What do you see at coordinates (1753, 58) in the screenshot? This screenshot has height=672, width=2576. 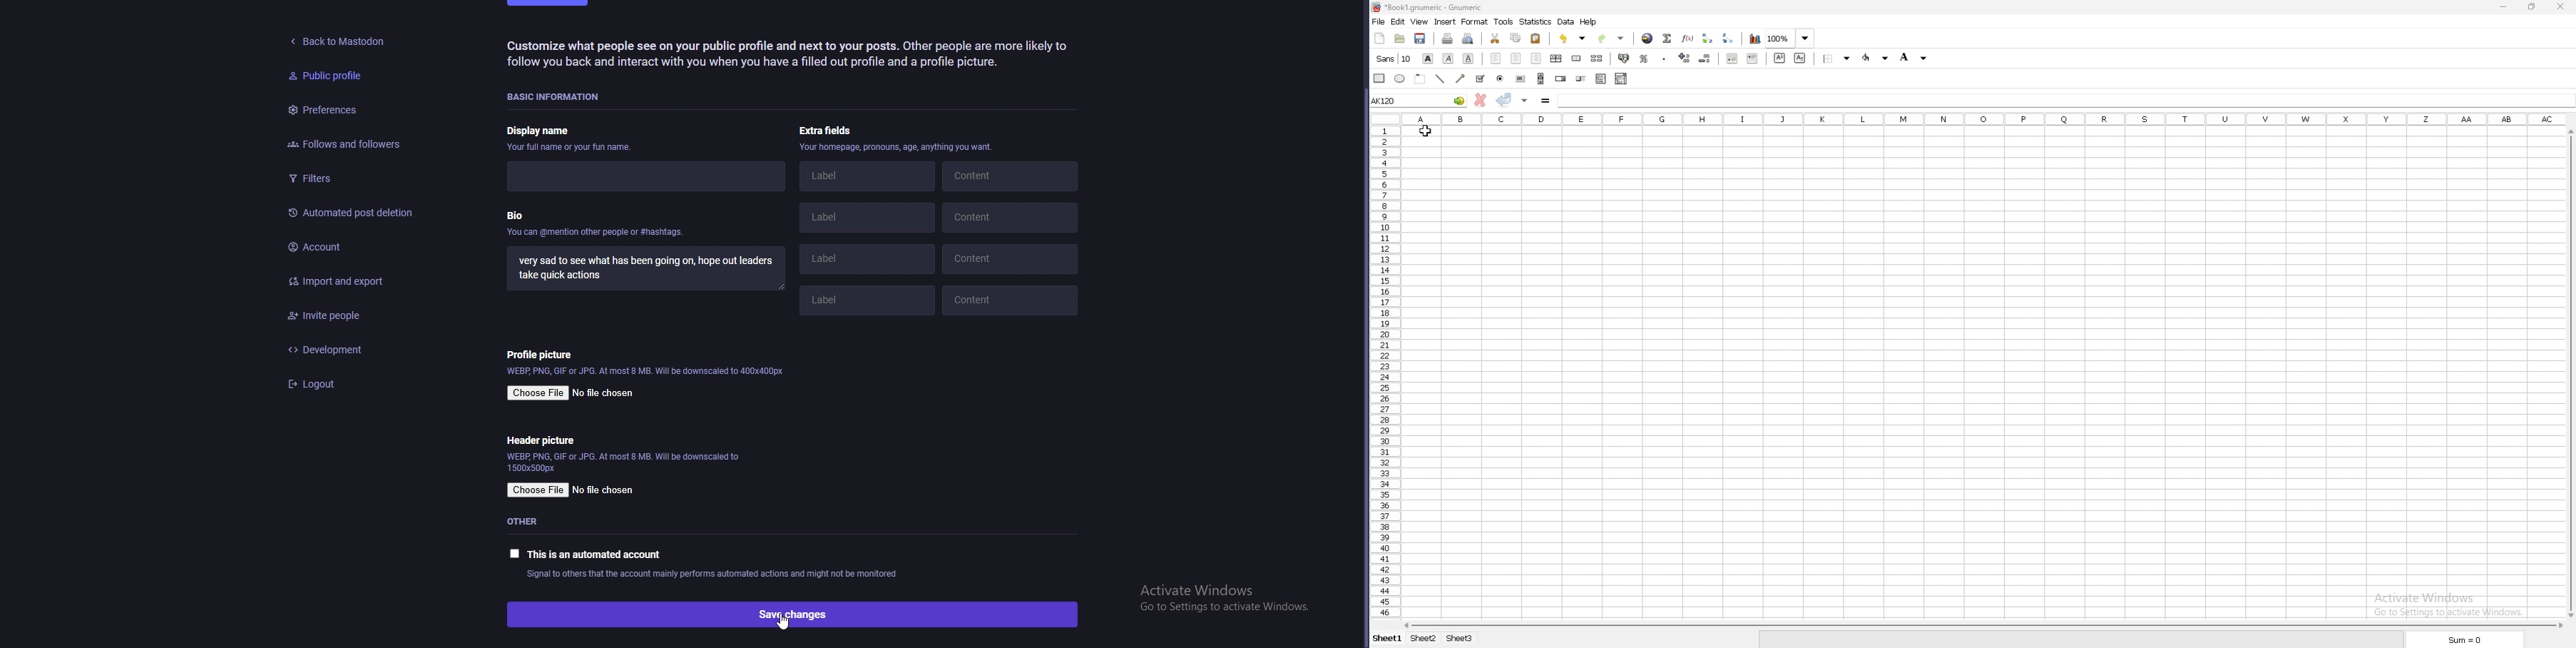 I see `increase indent` at bounding box center [1753, 58].